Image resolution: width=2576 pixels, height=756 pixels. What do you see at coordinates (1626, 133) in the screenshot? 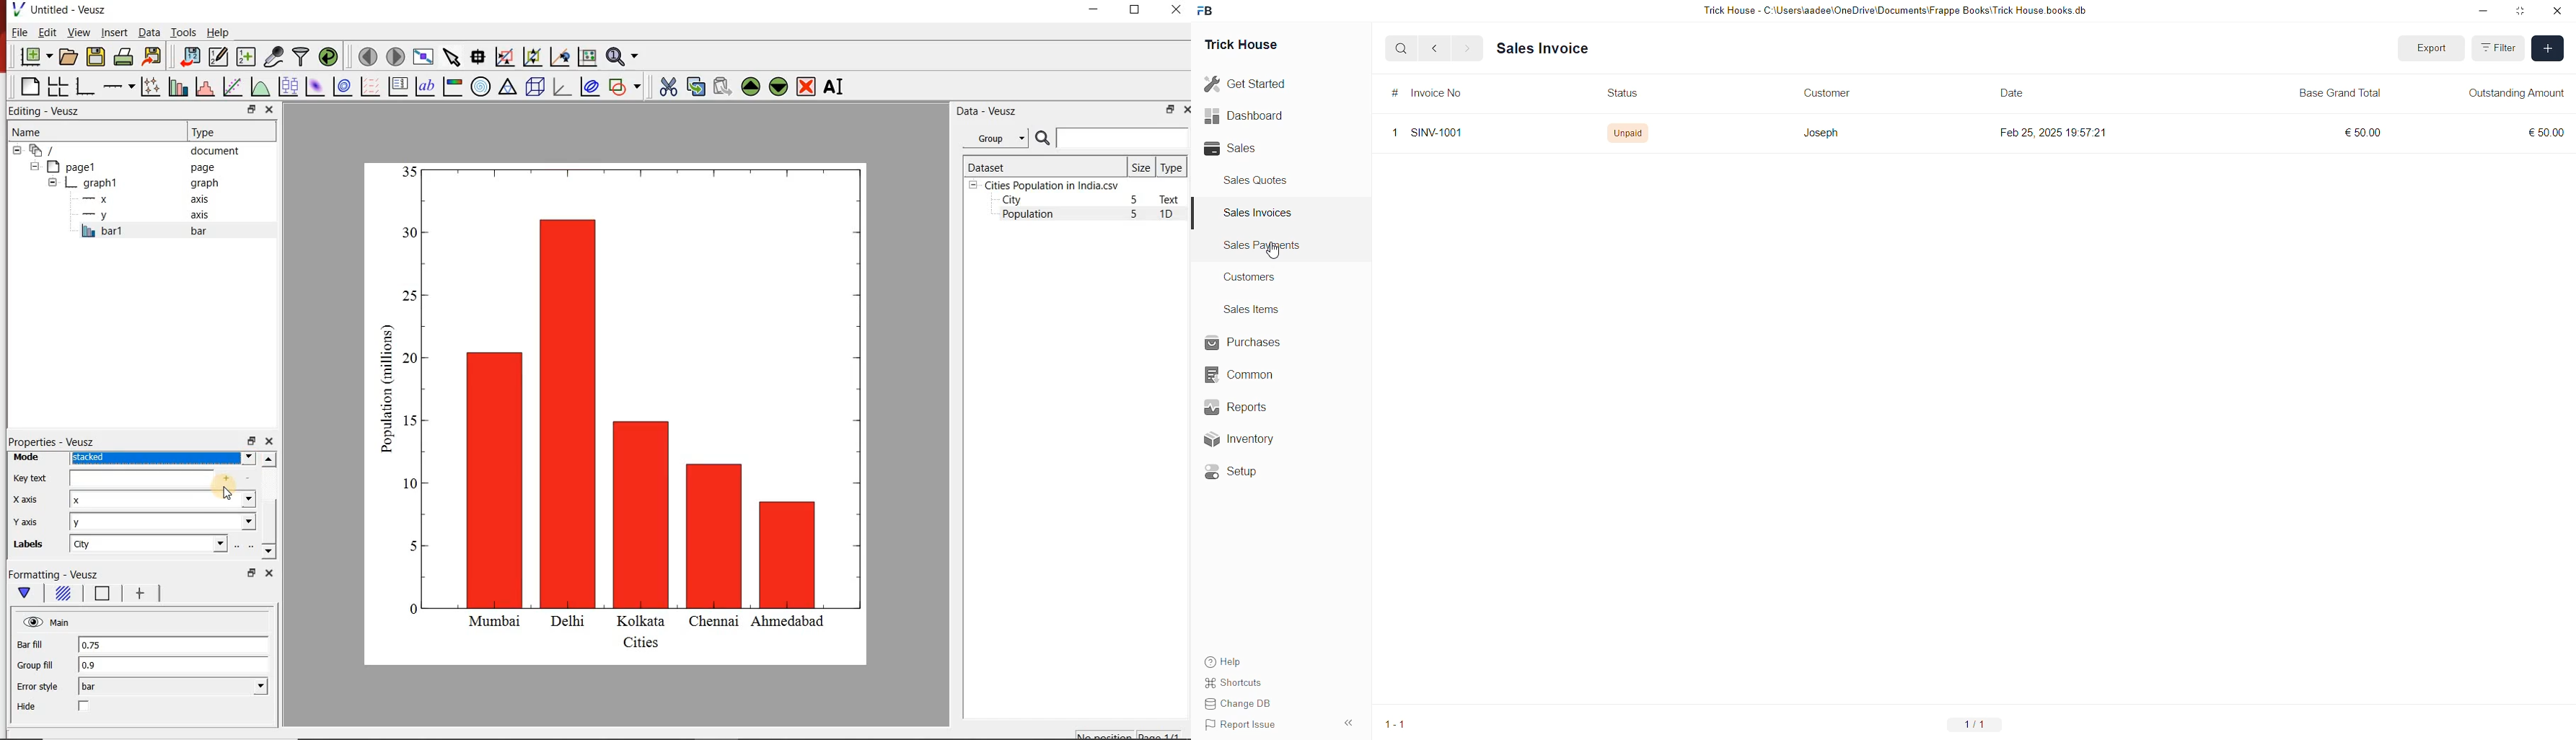
I see `Unpaid` at bounding box center [1626, 133].